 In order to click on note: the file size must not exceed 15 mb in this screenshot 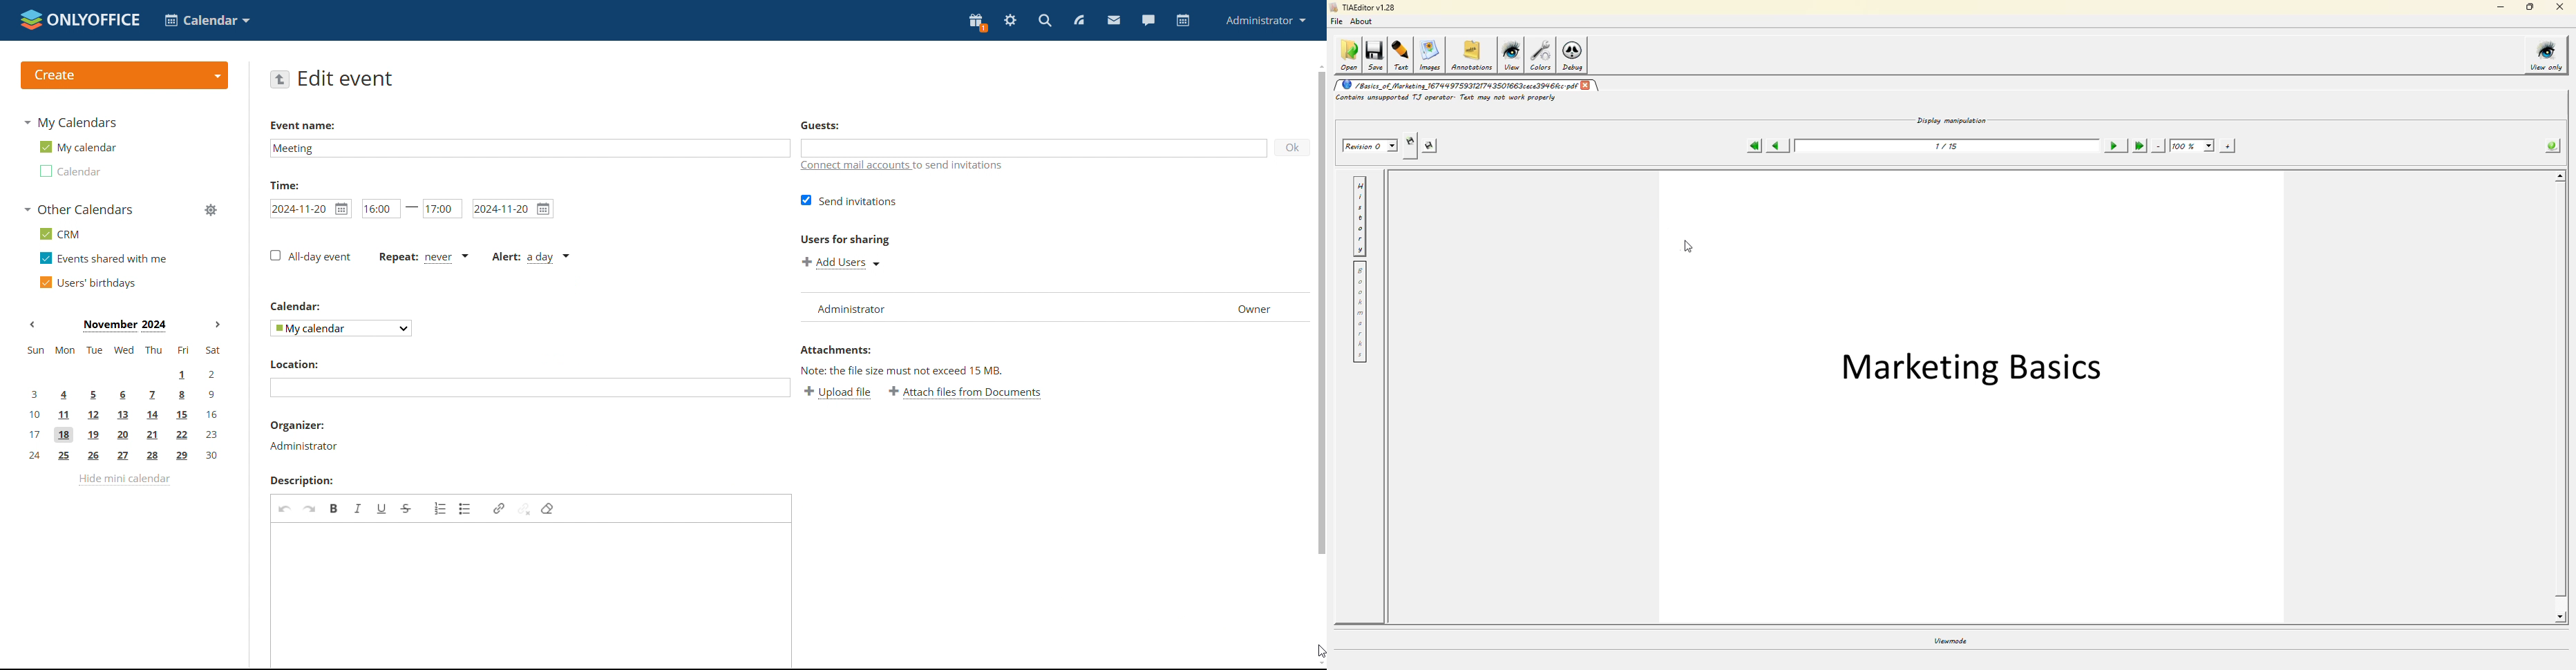, I will do `click(902, 372)`.